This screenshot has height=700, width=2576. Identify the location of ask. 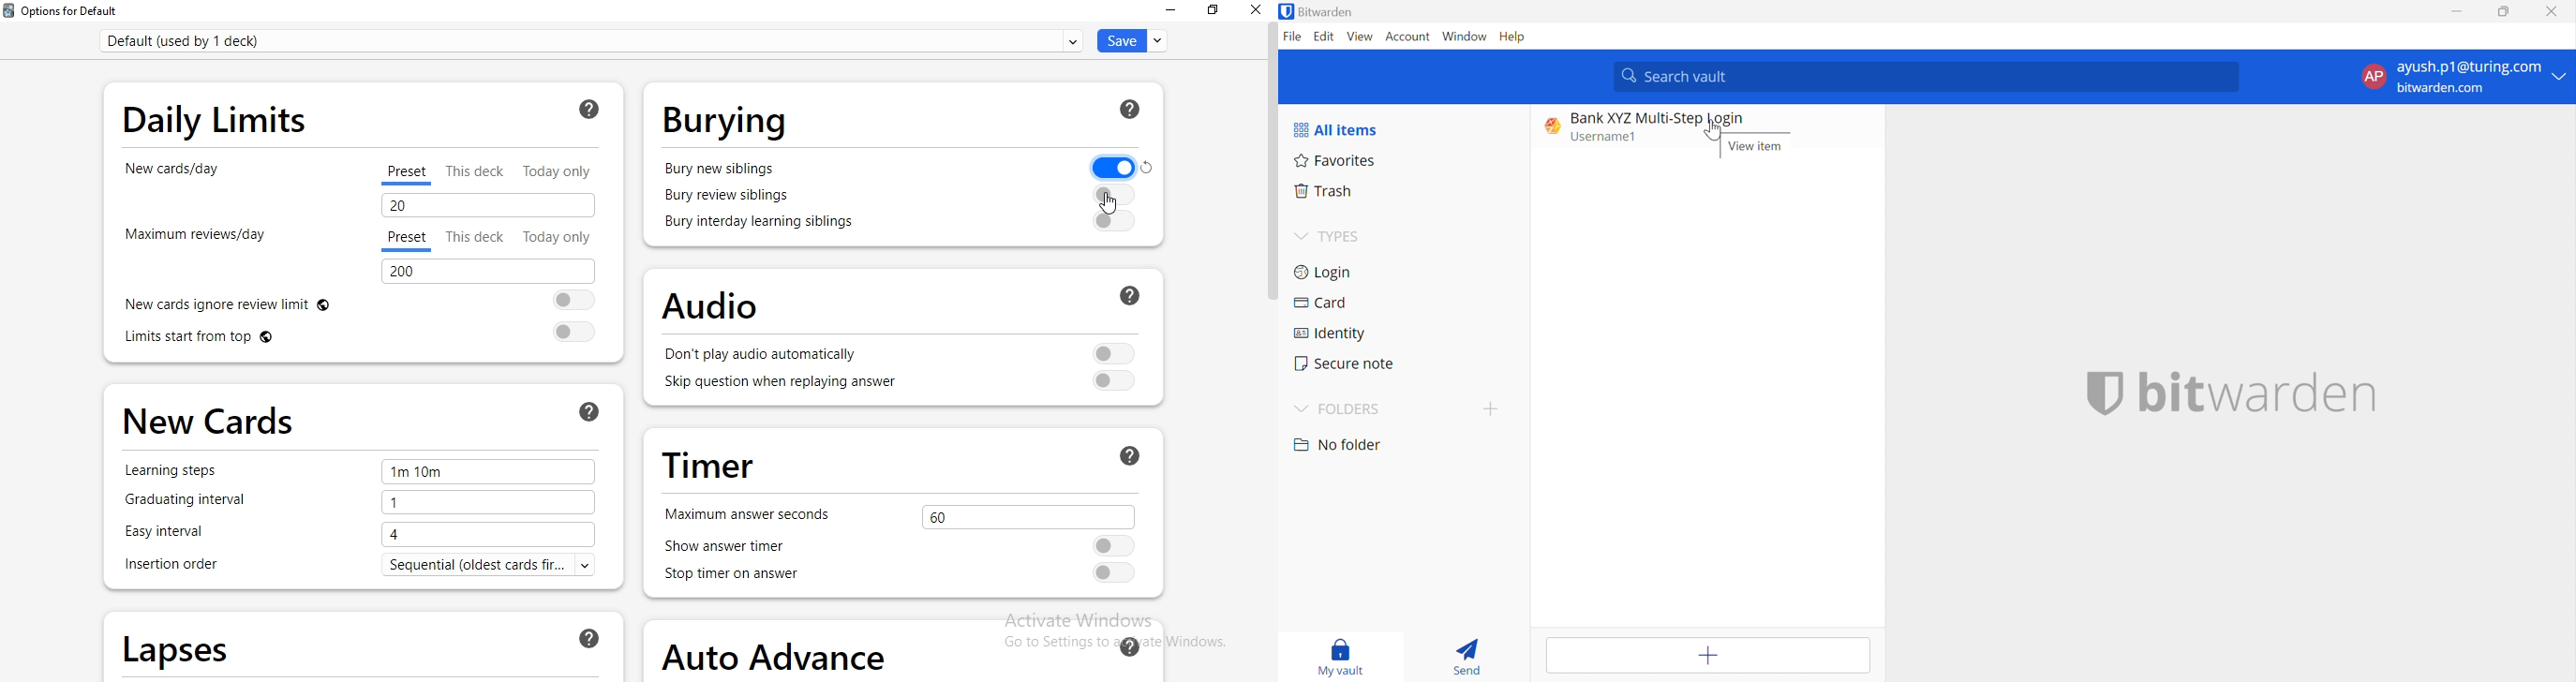
(588, 111).